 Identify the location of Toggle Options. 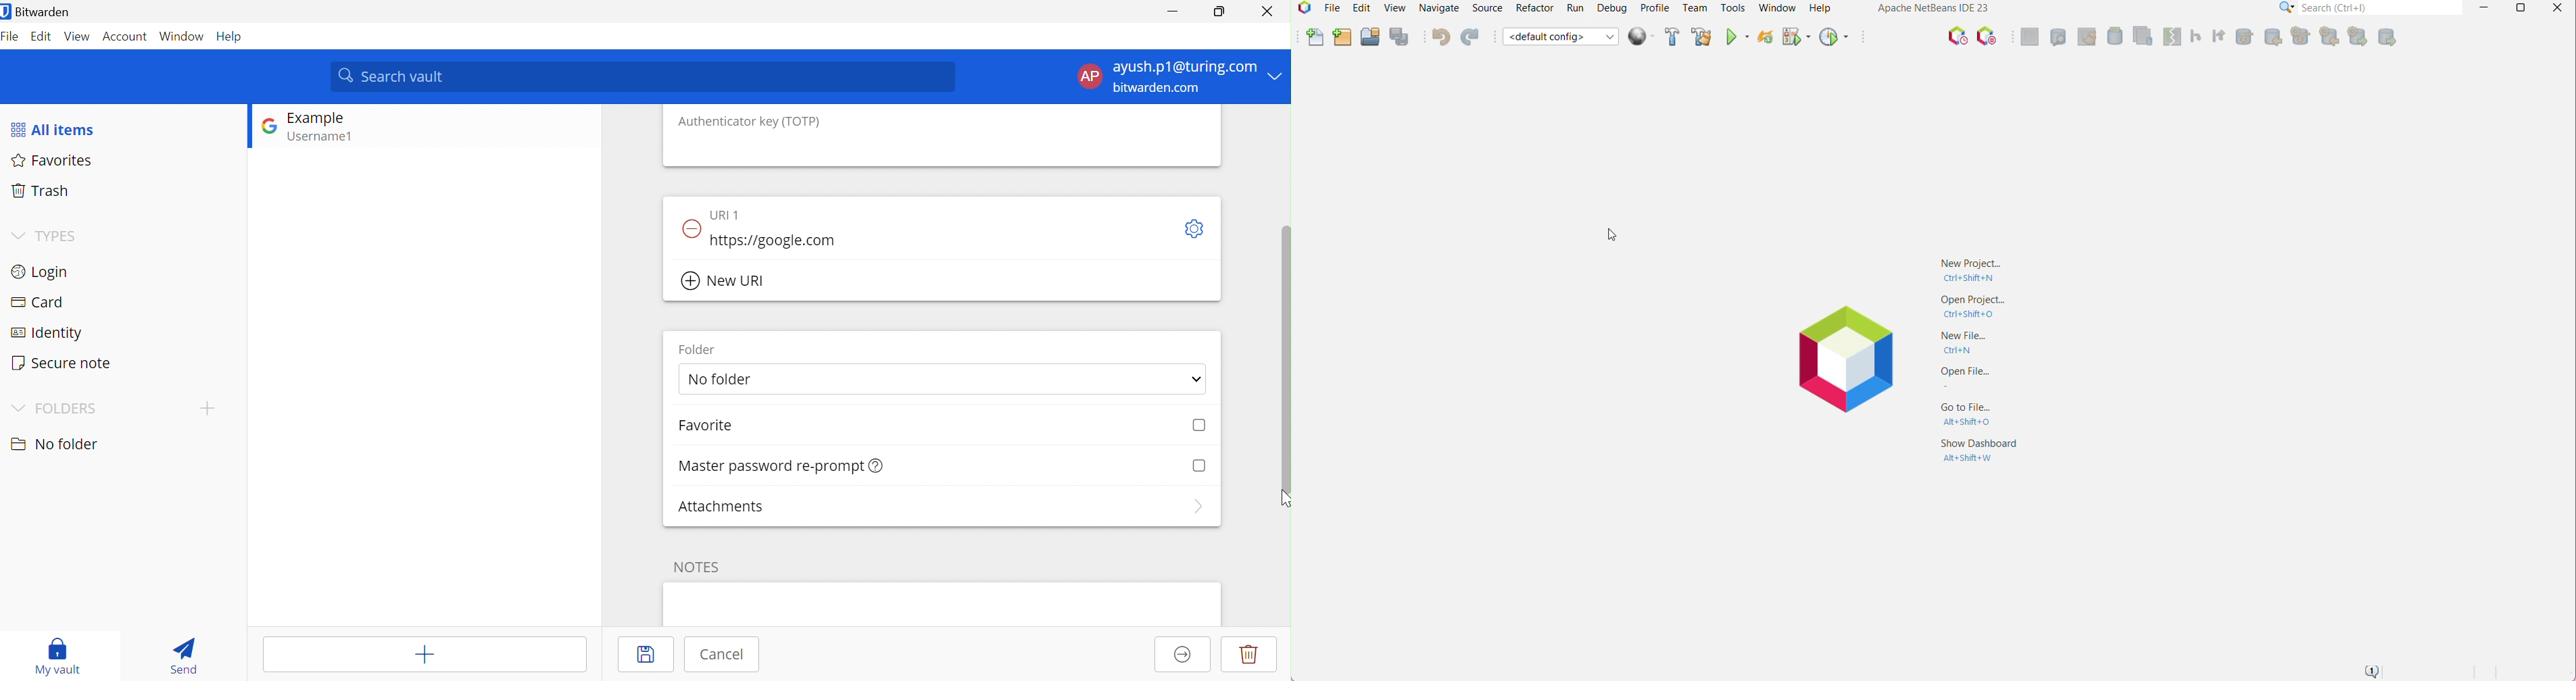
(1196, 228).